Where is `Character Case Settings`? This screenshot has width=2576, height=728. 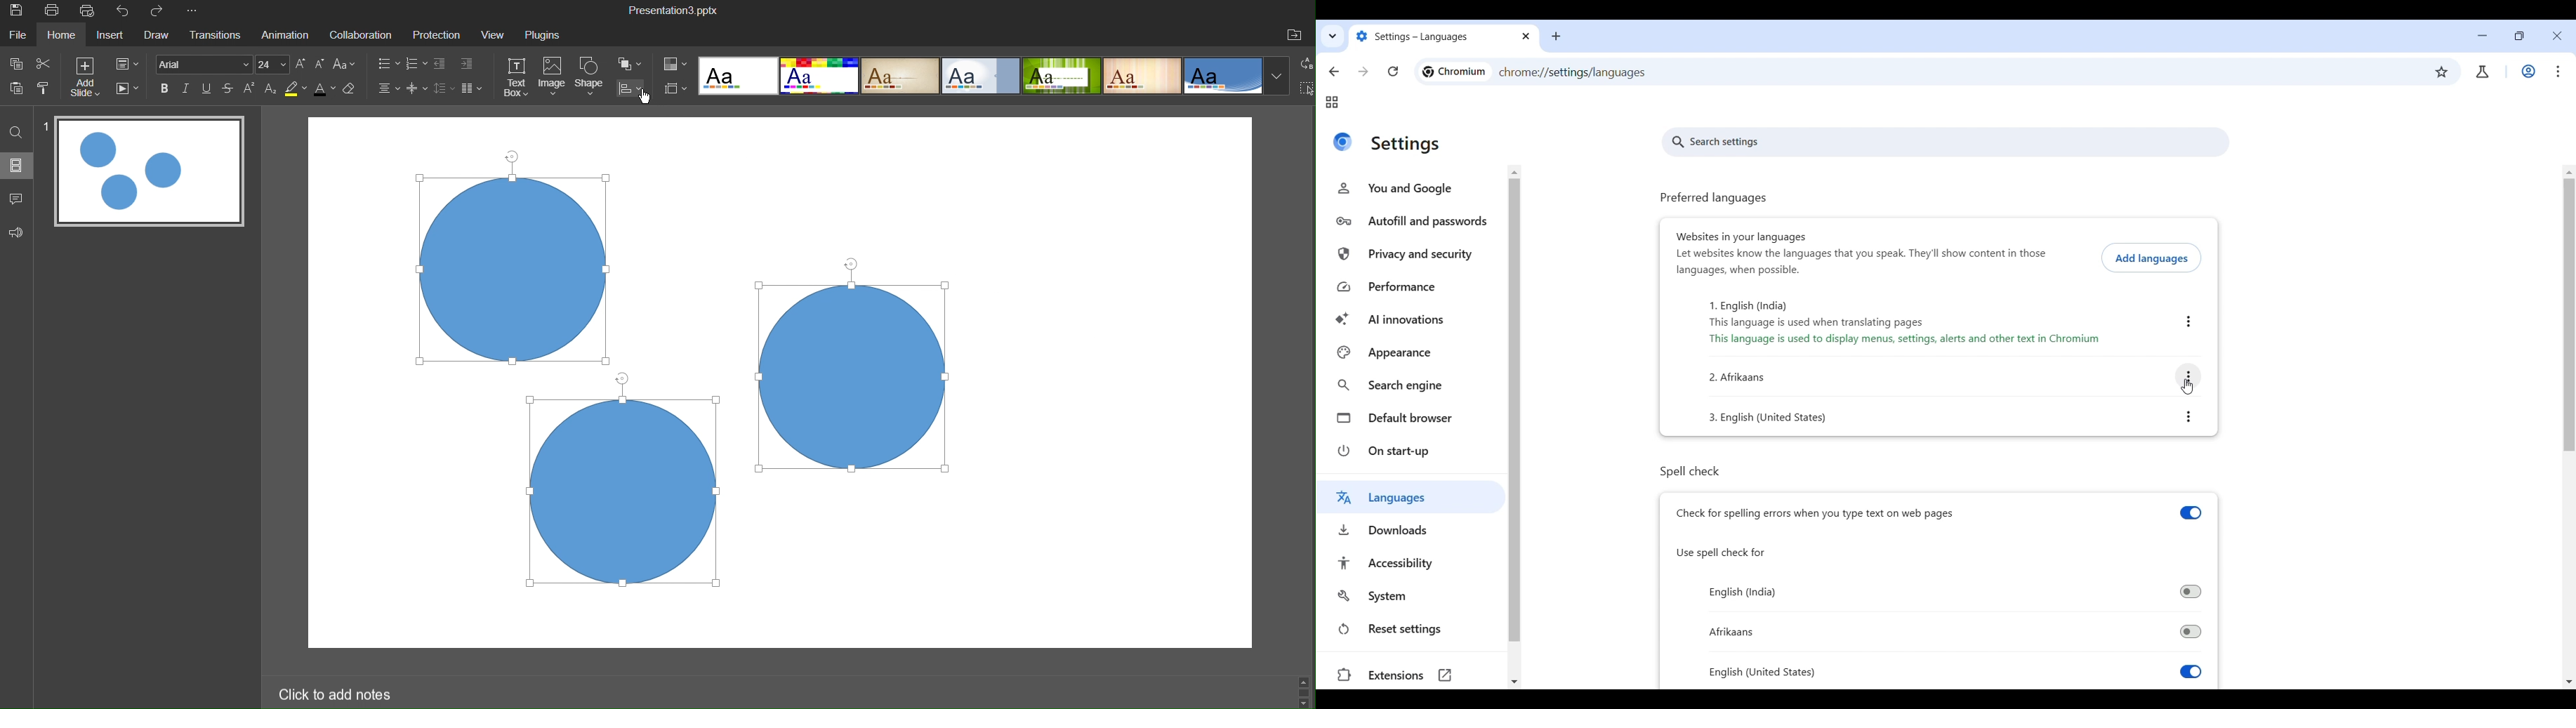
Character Case Settings is located at coordinates (344, 65).